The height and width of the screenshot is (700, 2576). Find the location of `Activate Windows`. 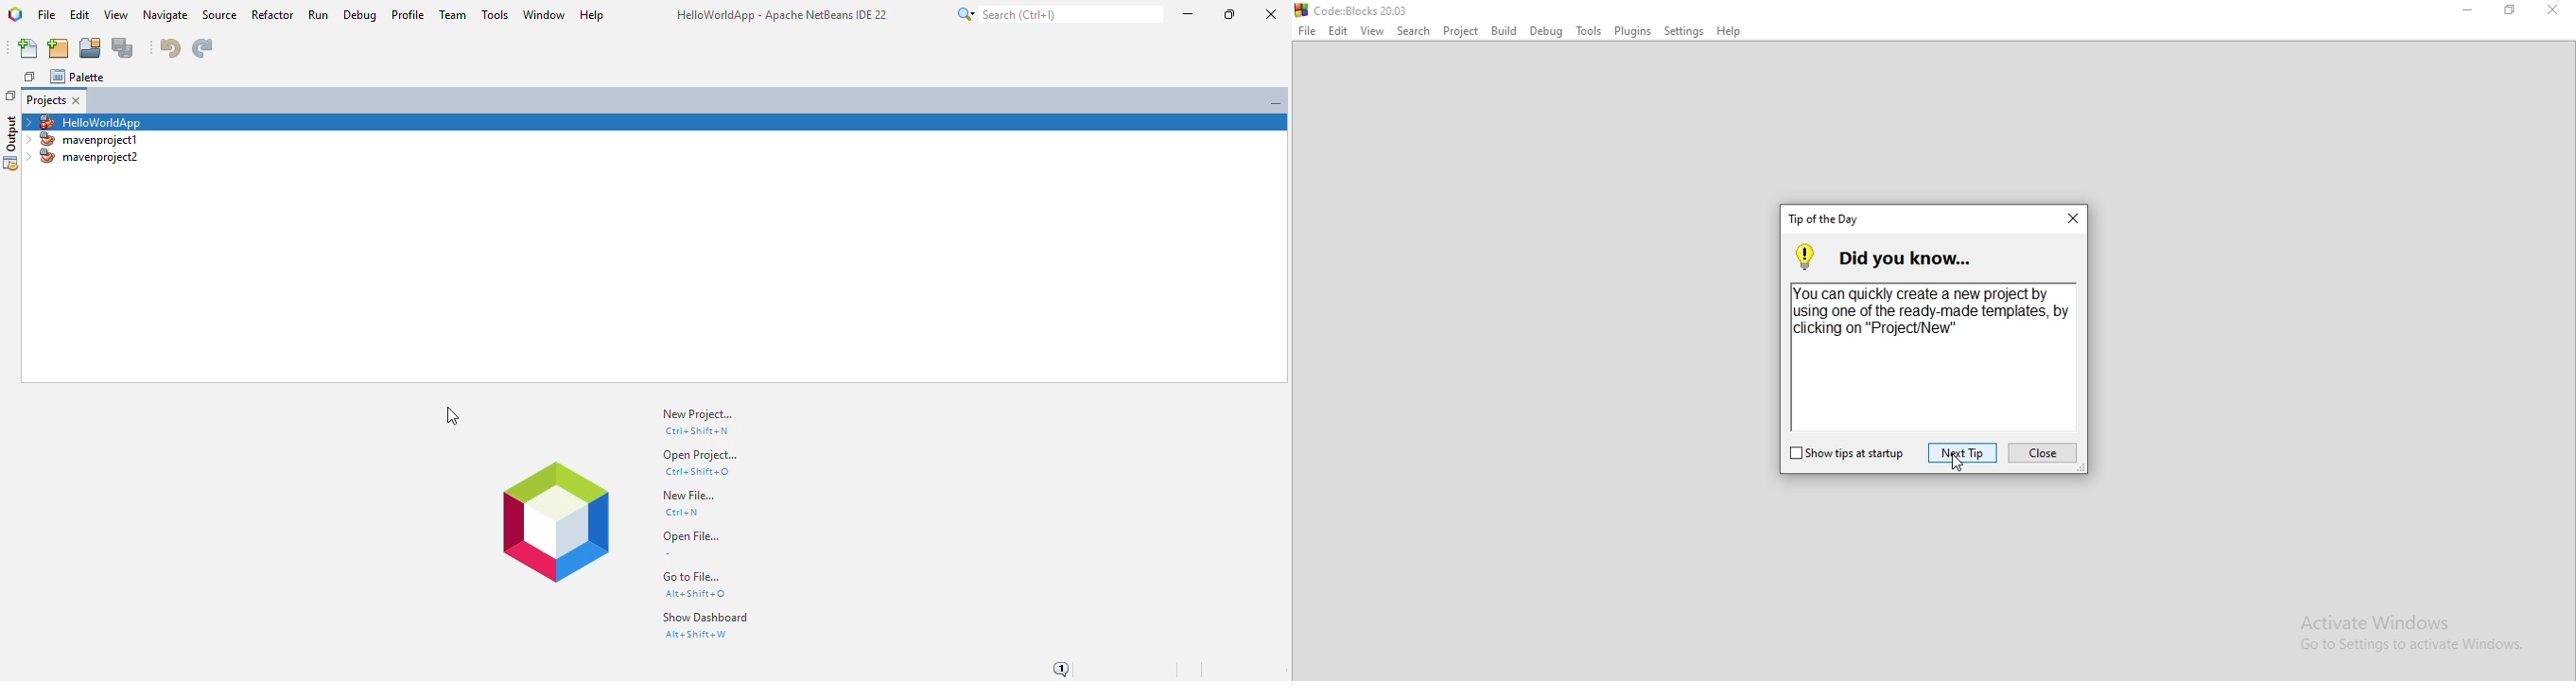

Activate Windows is located at coordinates (2410, 635).